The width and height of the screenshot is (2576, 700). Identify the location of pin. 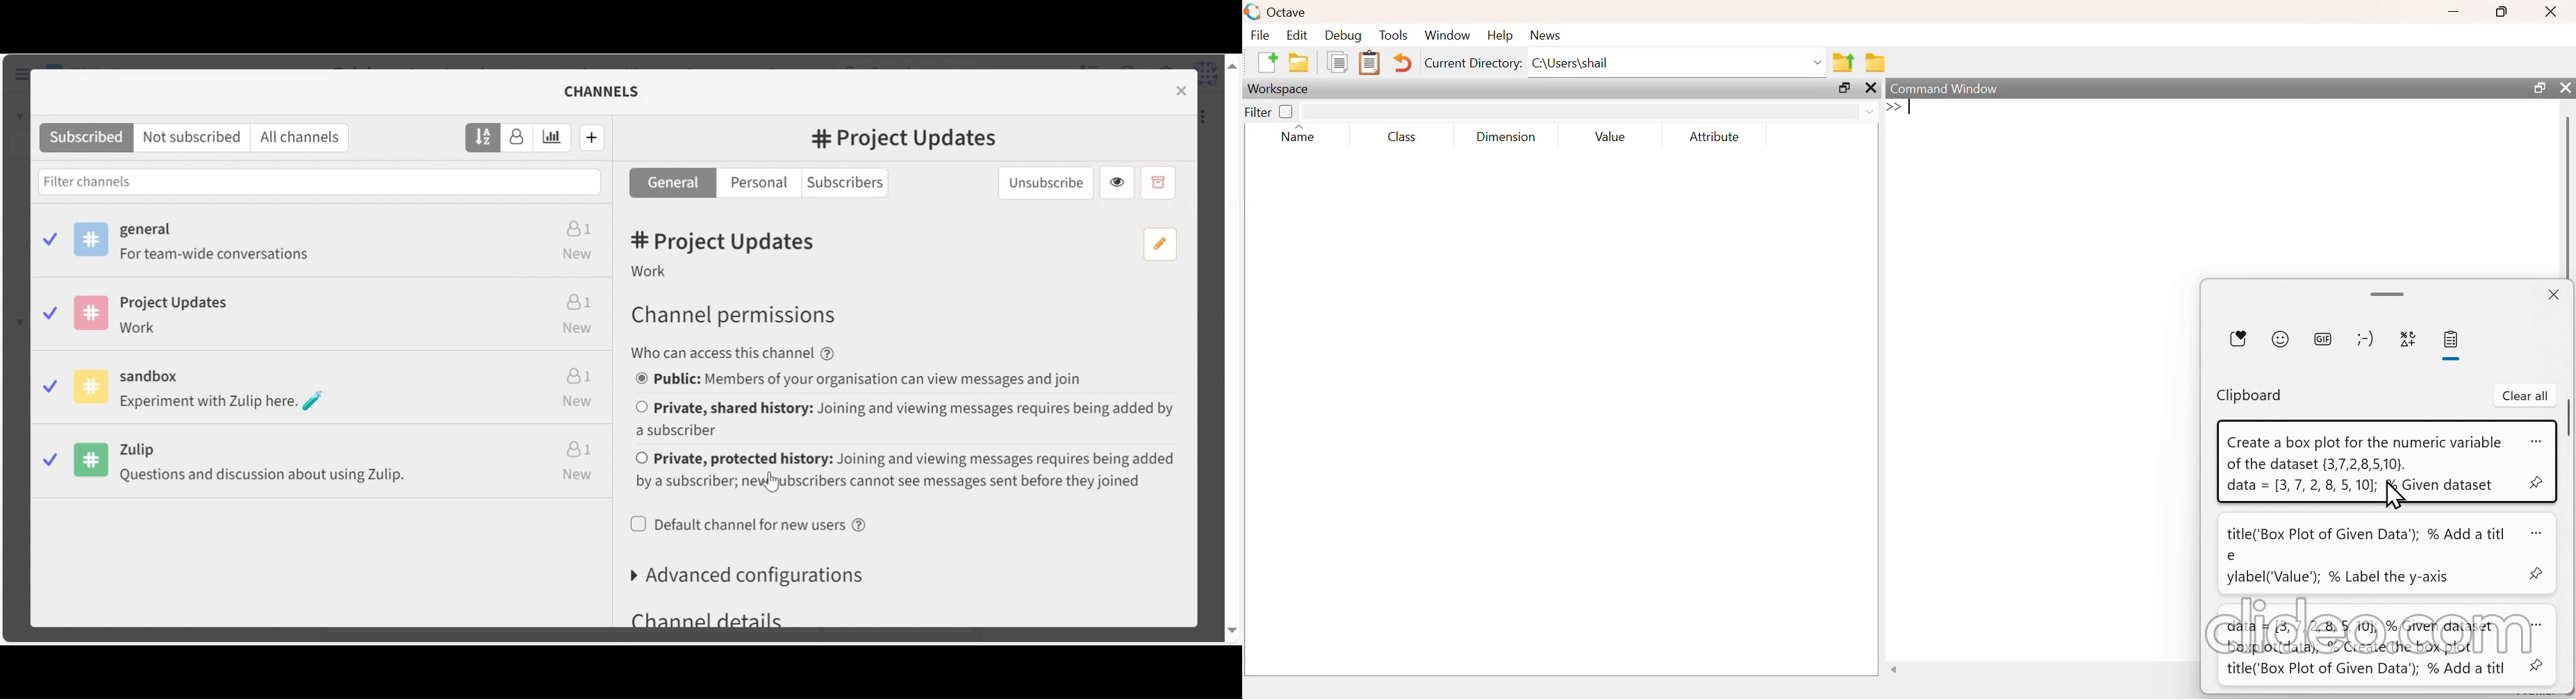
(2535, 573).